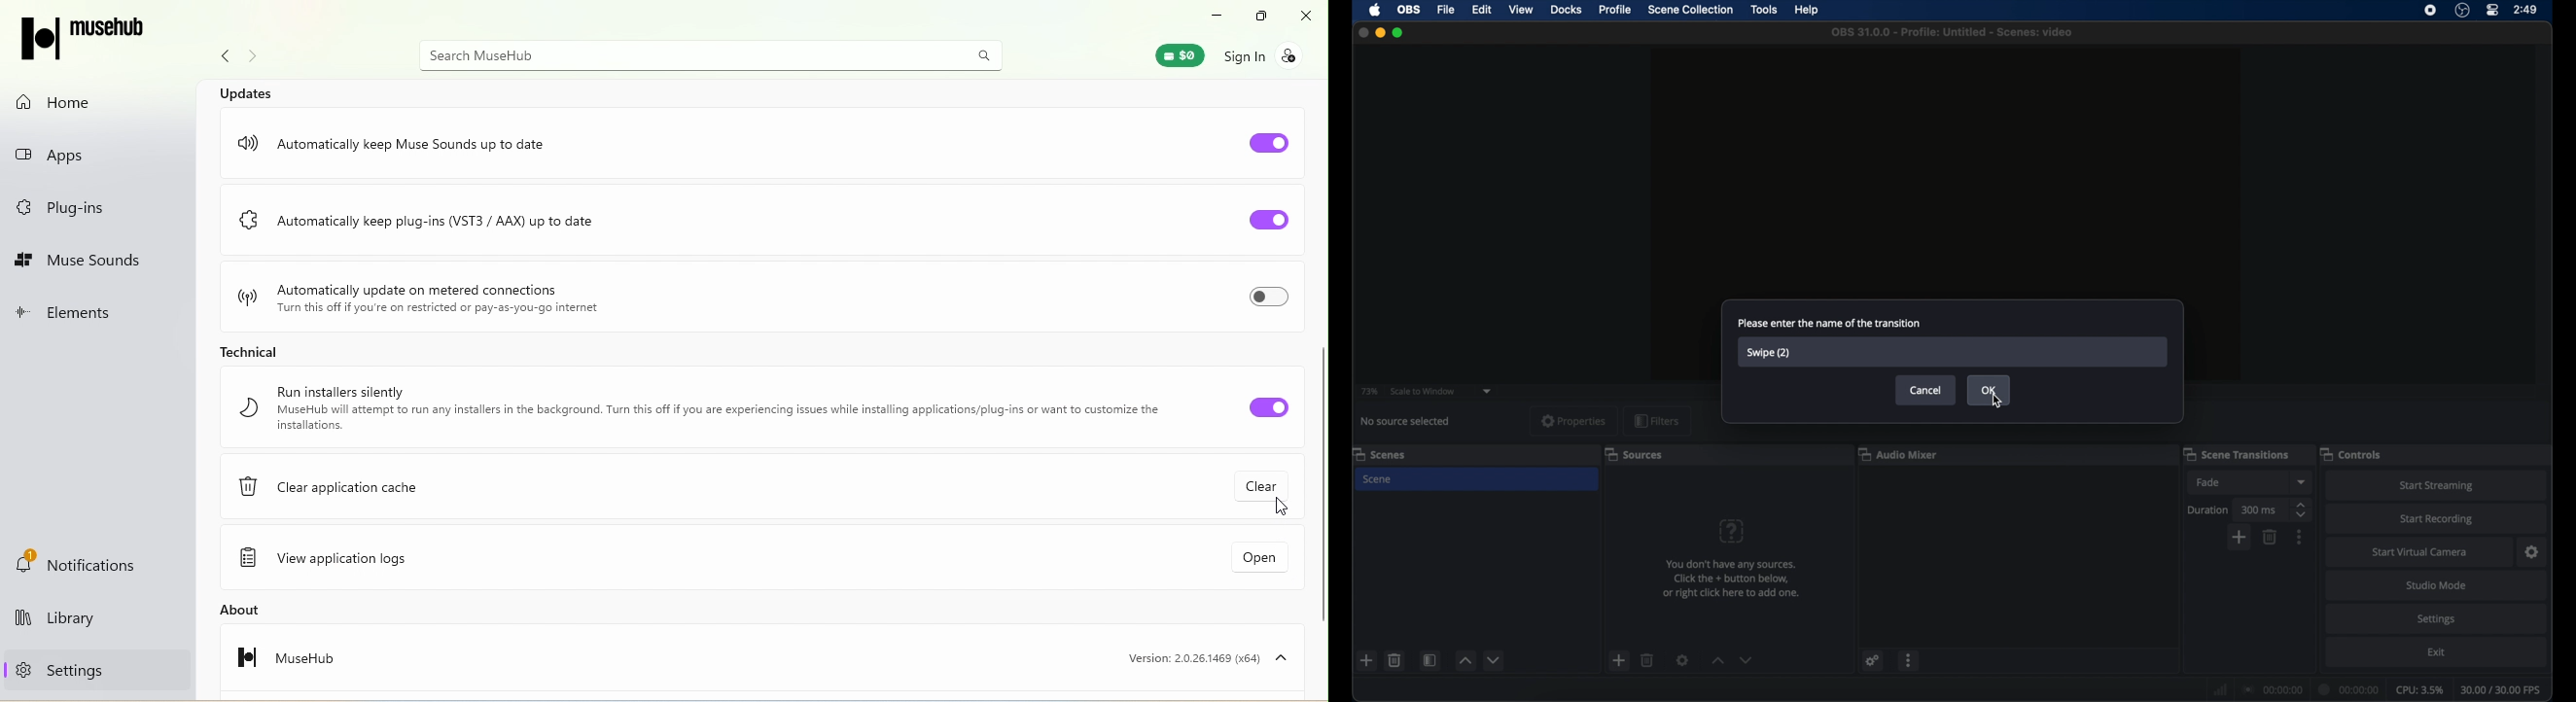 The image size is (2576, 728). I want to click on audio mixer, so click(1898, 454).